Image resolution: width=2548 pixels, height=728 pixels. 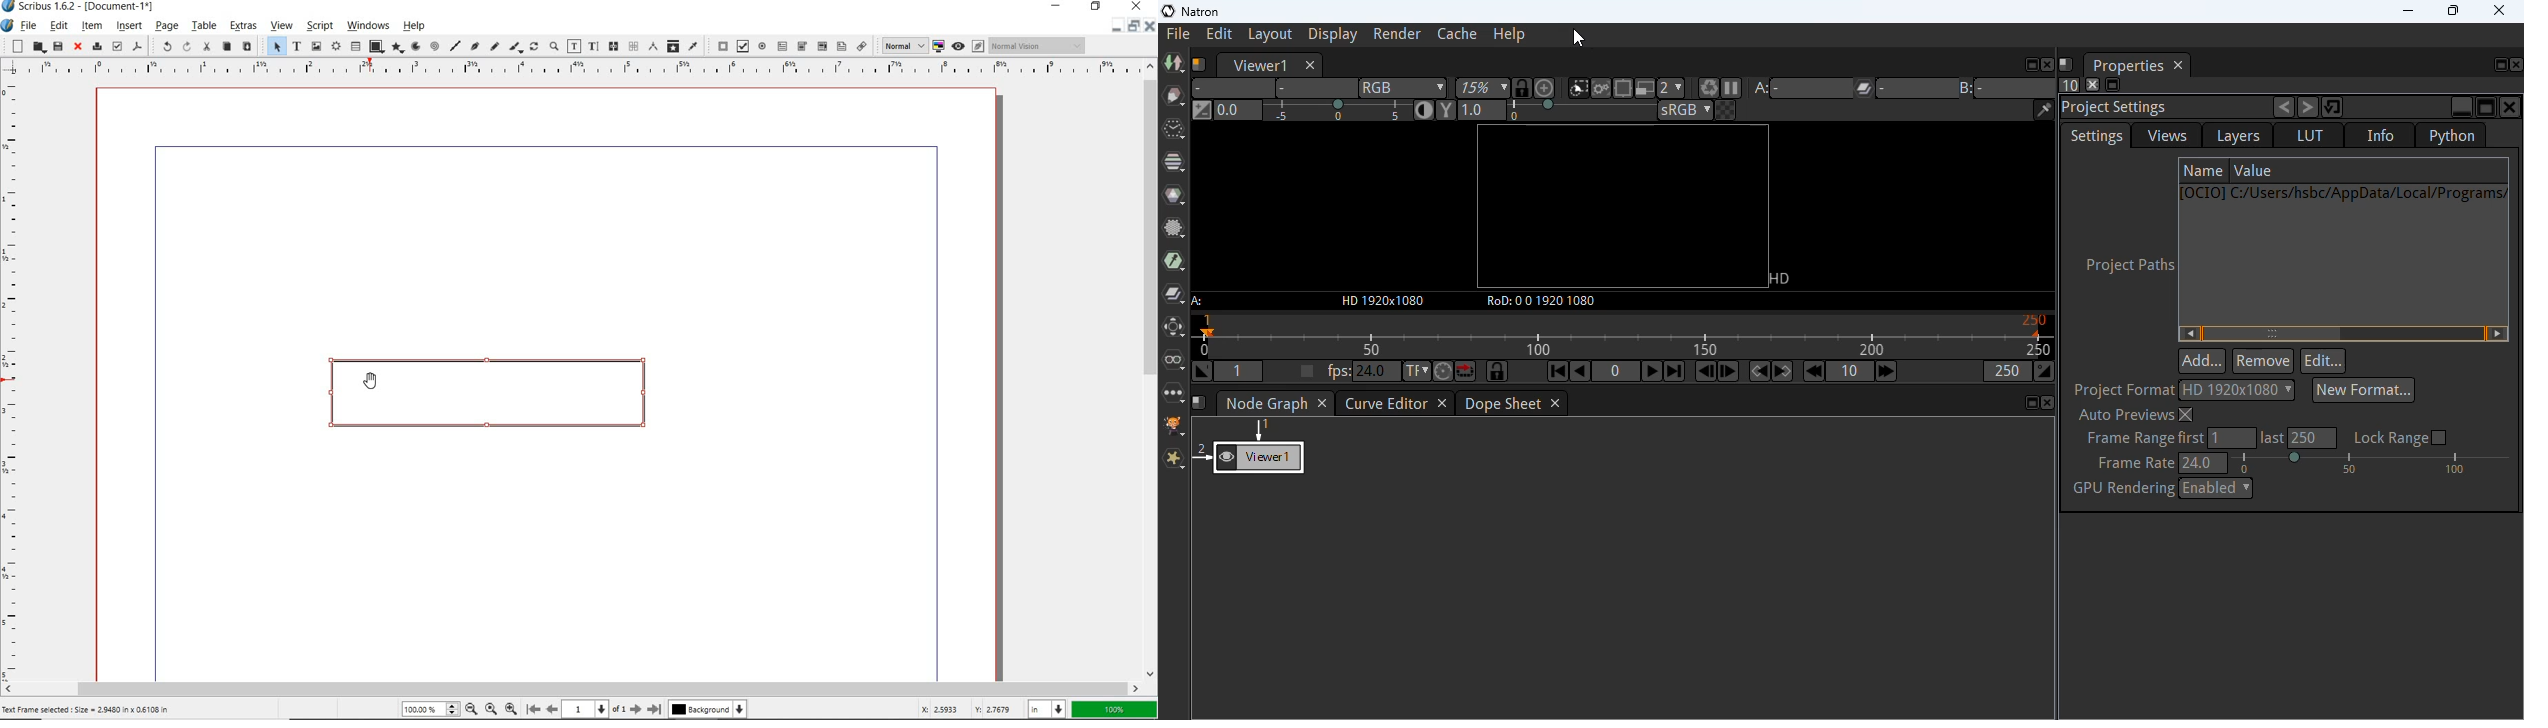 What do you see at coordinates (566, 69) in the screenshot?
I see `Vertical page margin` at bounding box center [566, 69].